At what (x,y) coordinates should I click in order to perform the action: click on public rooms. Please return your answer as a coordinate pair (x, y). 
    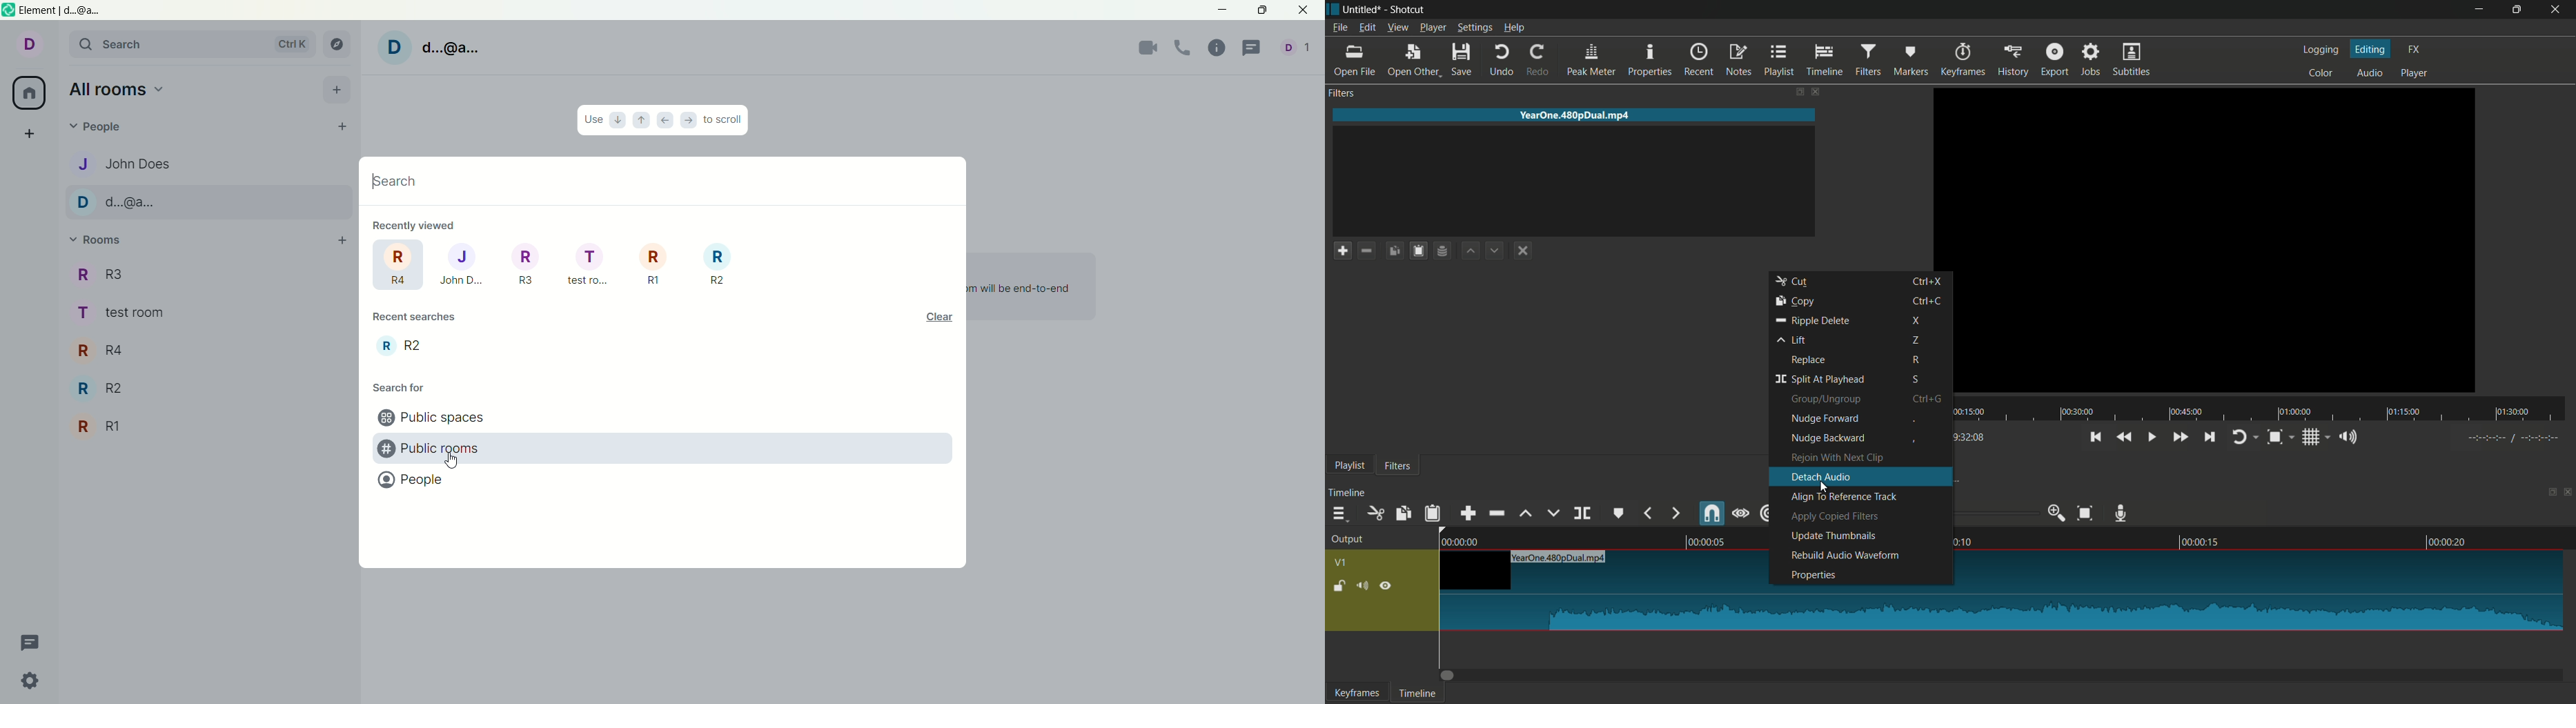
    Looking at the image, I should click on (665, 447).